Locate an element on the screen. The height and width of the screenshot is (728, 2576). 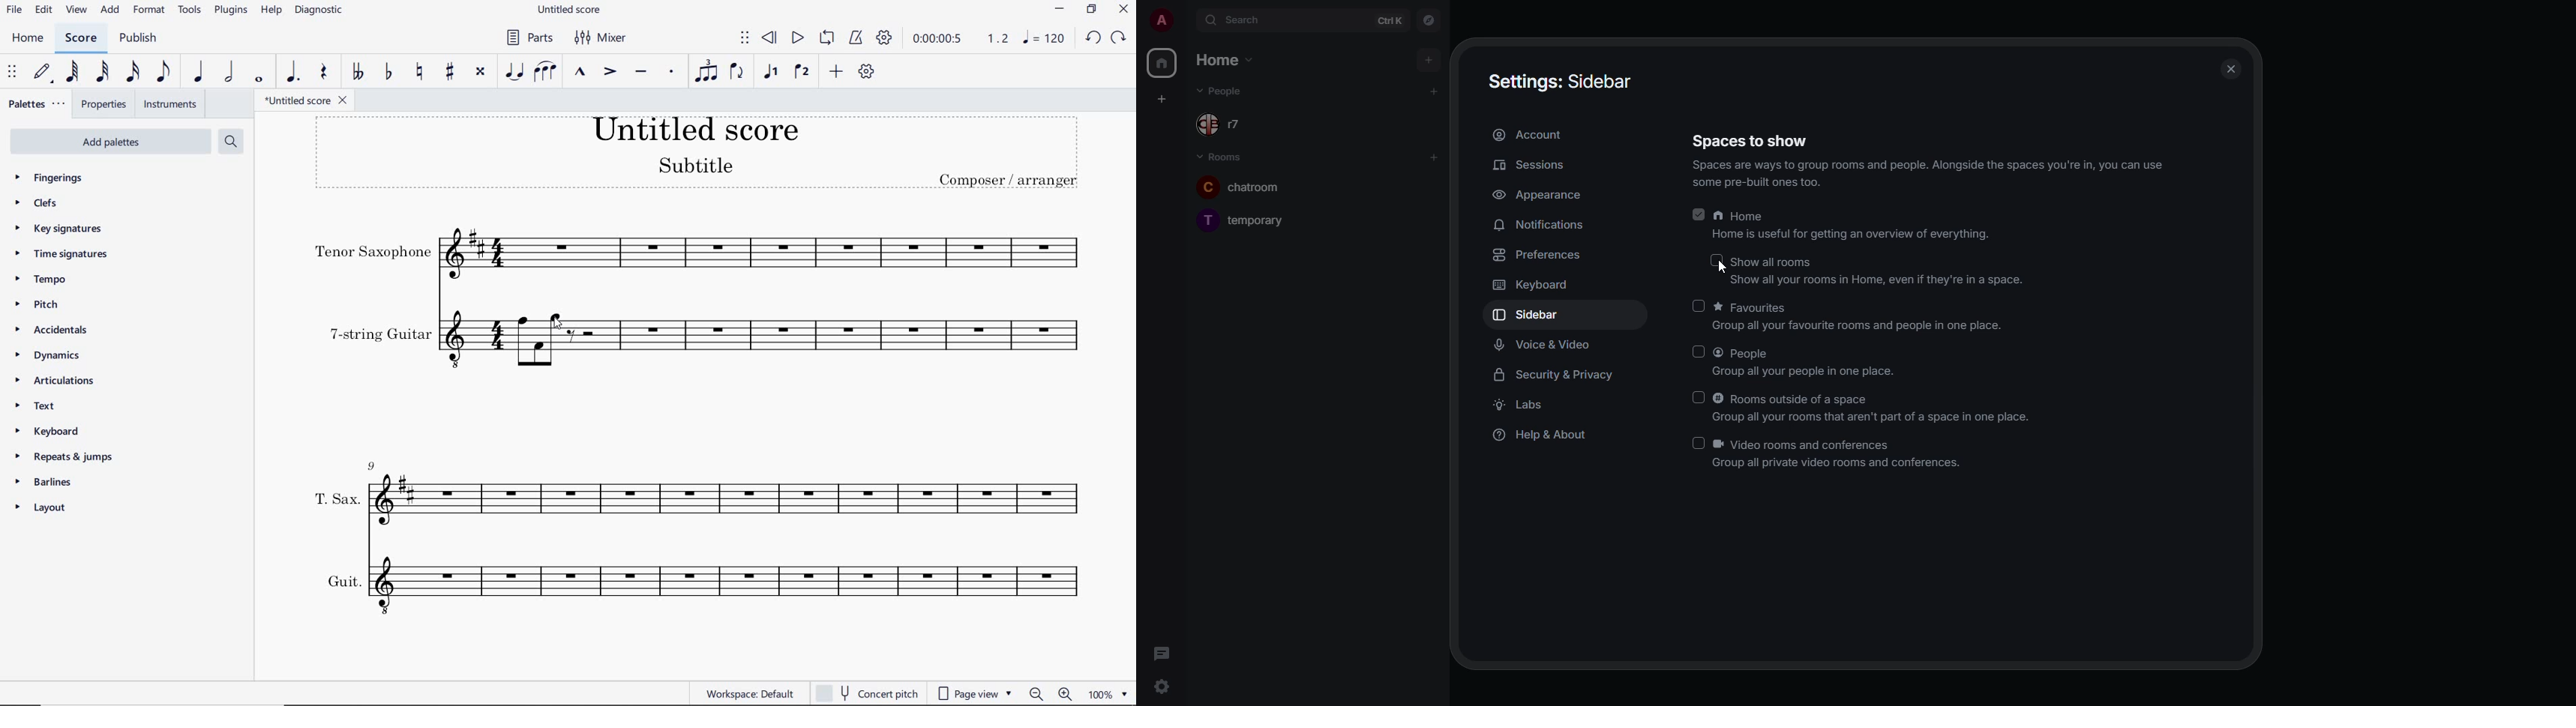
PLAY SPEED is located at coordinates (961, 39).